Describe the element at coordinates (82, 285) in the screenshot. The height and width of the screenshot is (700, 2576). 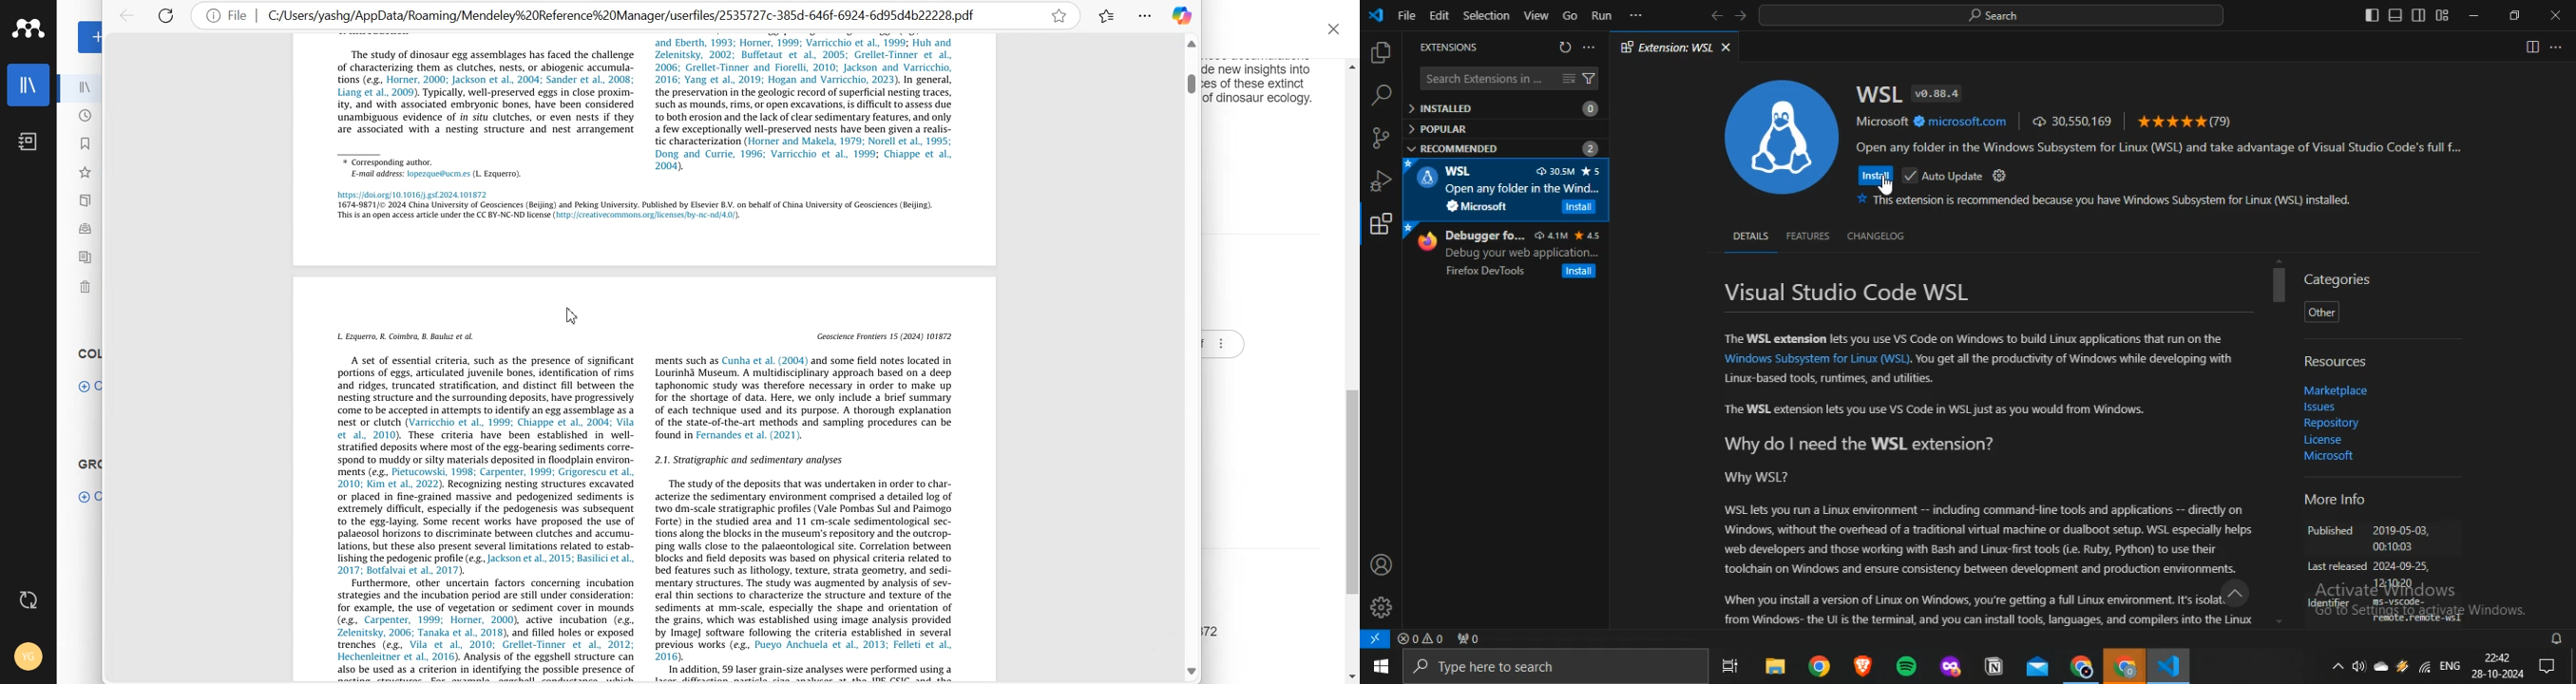
I see `Trash` at that location.